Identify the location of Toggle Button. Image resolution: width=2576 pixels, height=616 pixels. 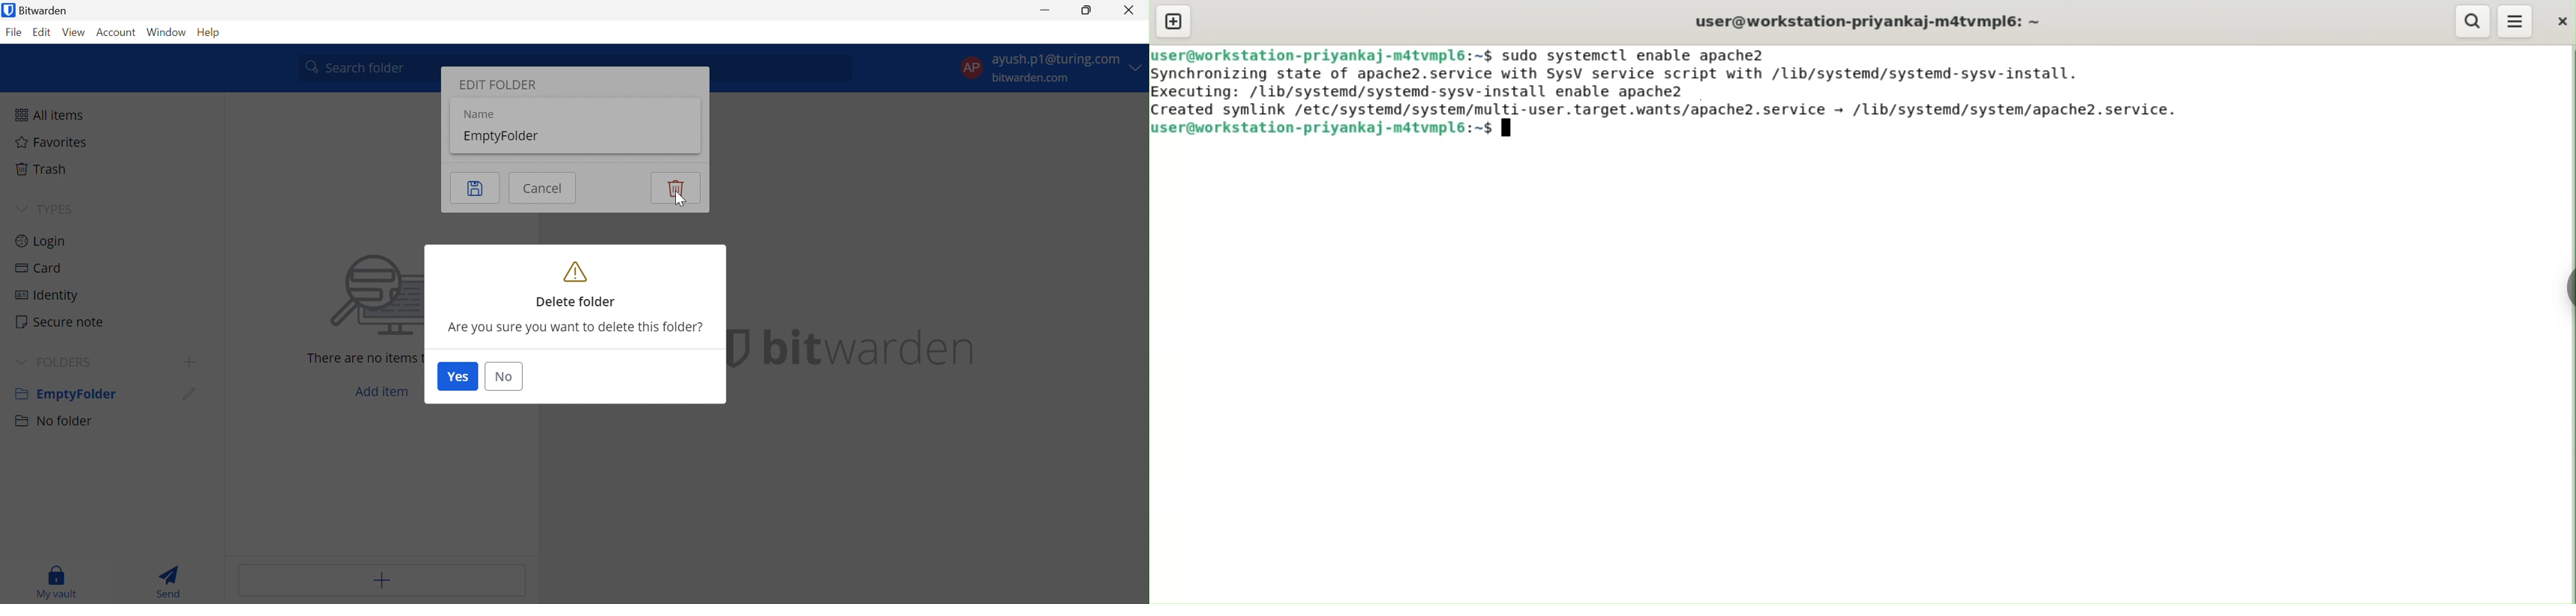
(2561, 295).